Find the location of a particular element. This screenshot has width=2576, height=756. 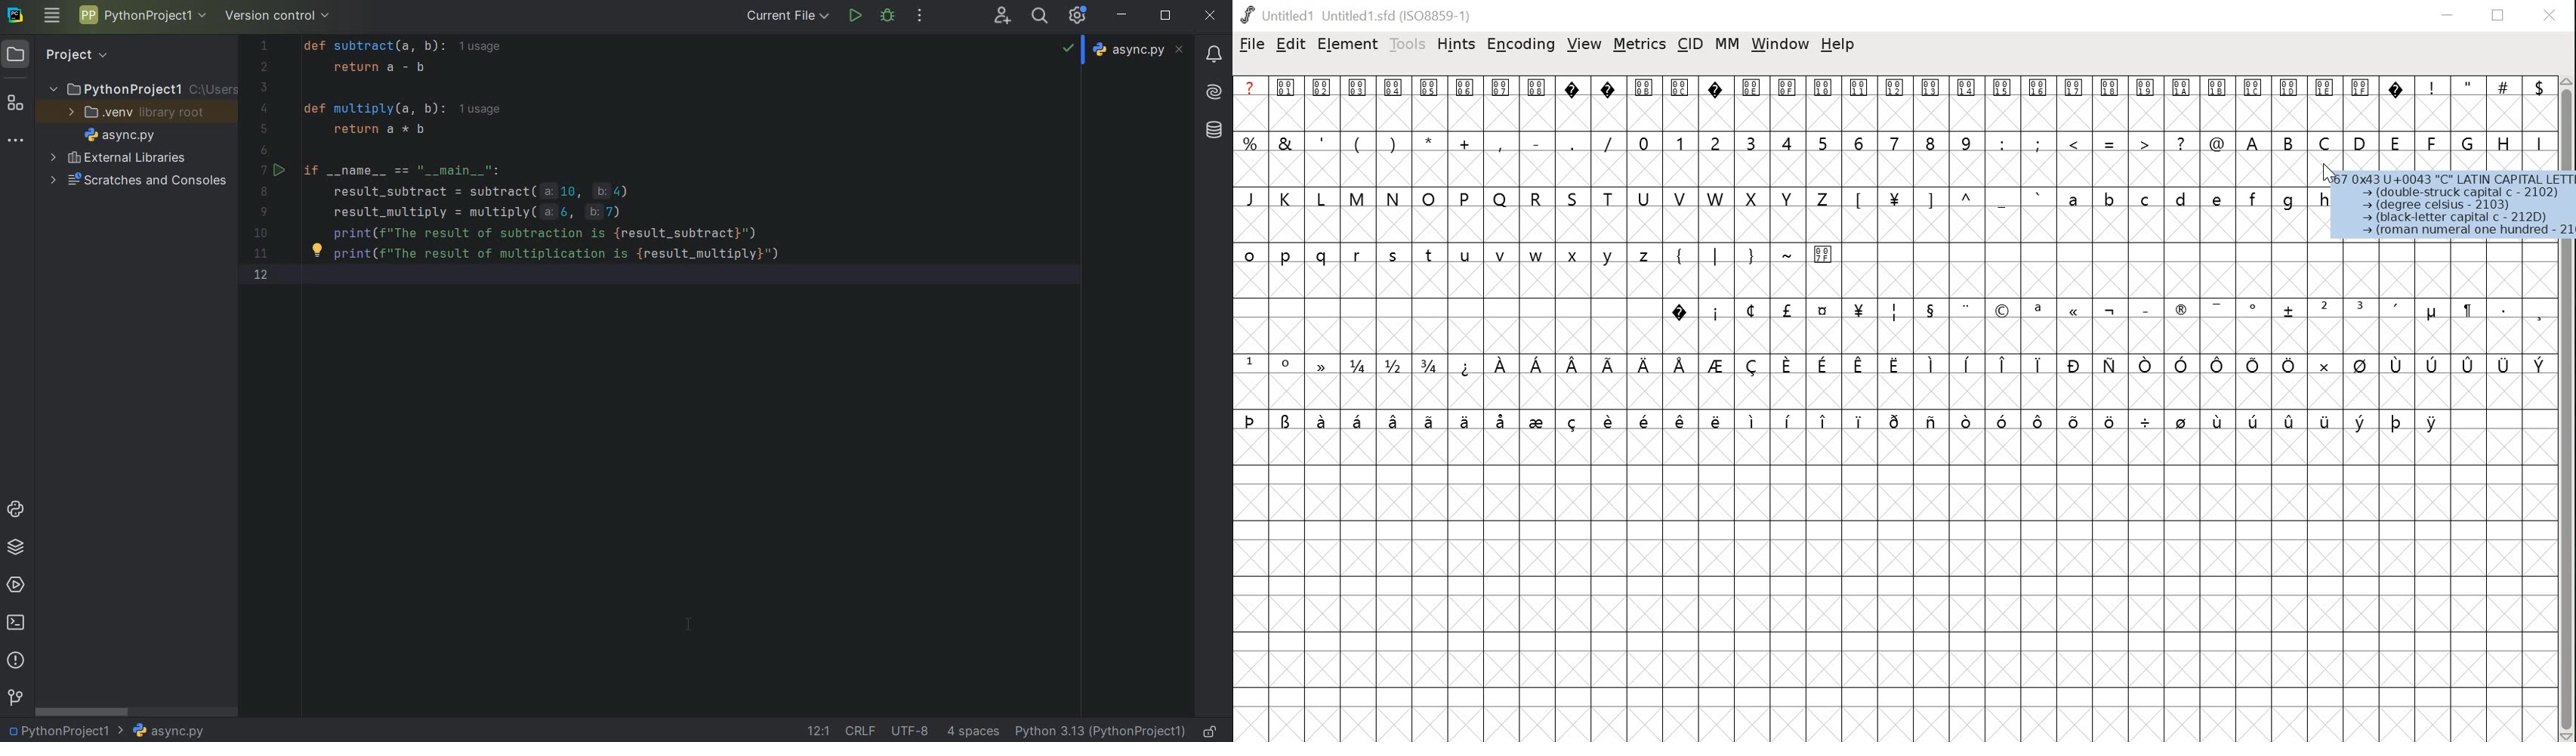

SERVICES is located at coordinates (16, 586).